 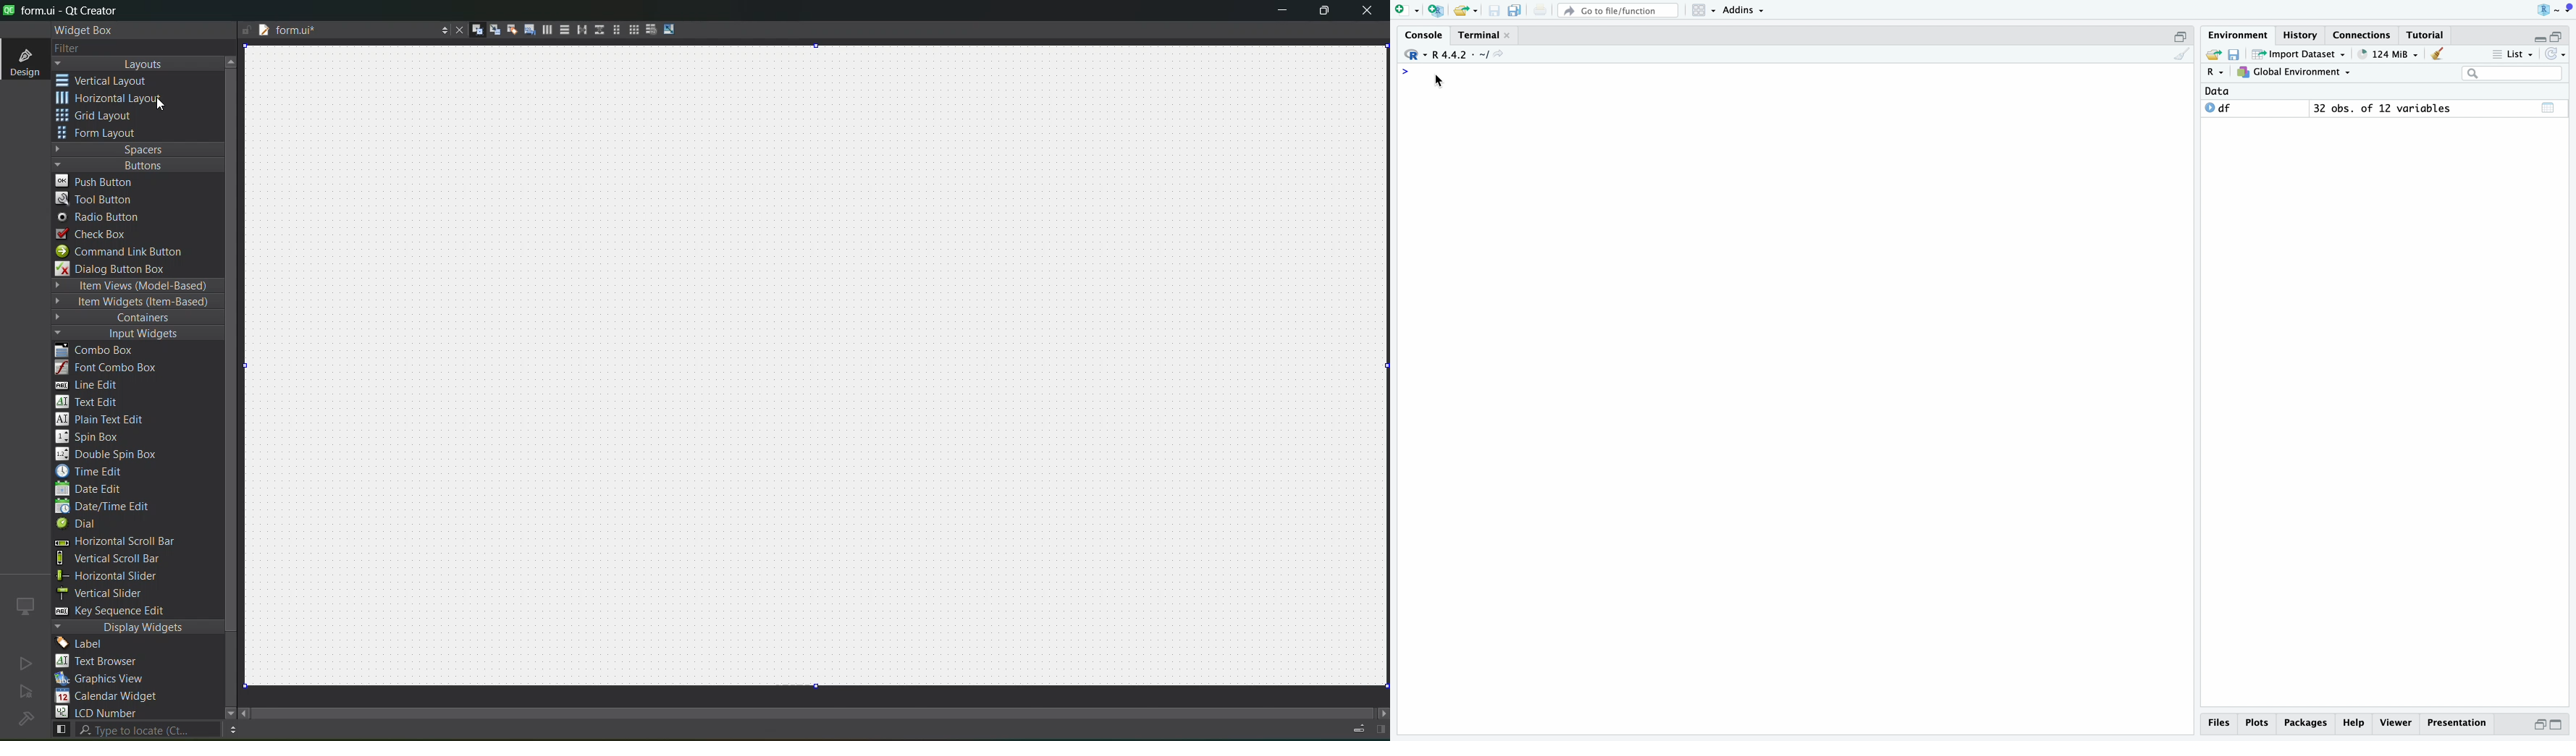 What do you see at coordinates (117, 454) in the screenshot?
I see `double spin box` at bounding box center [117, 454].